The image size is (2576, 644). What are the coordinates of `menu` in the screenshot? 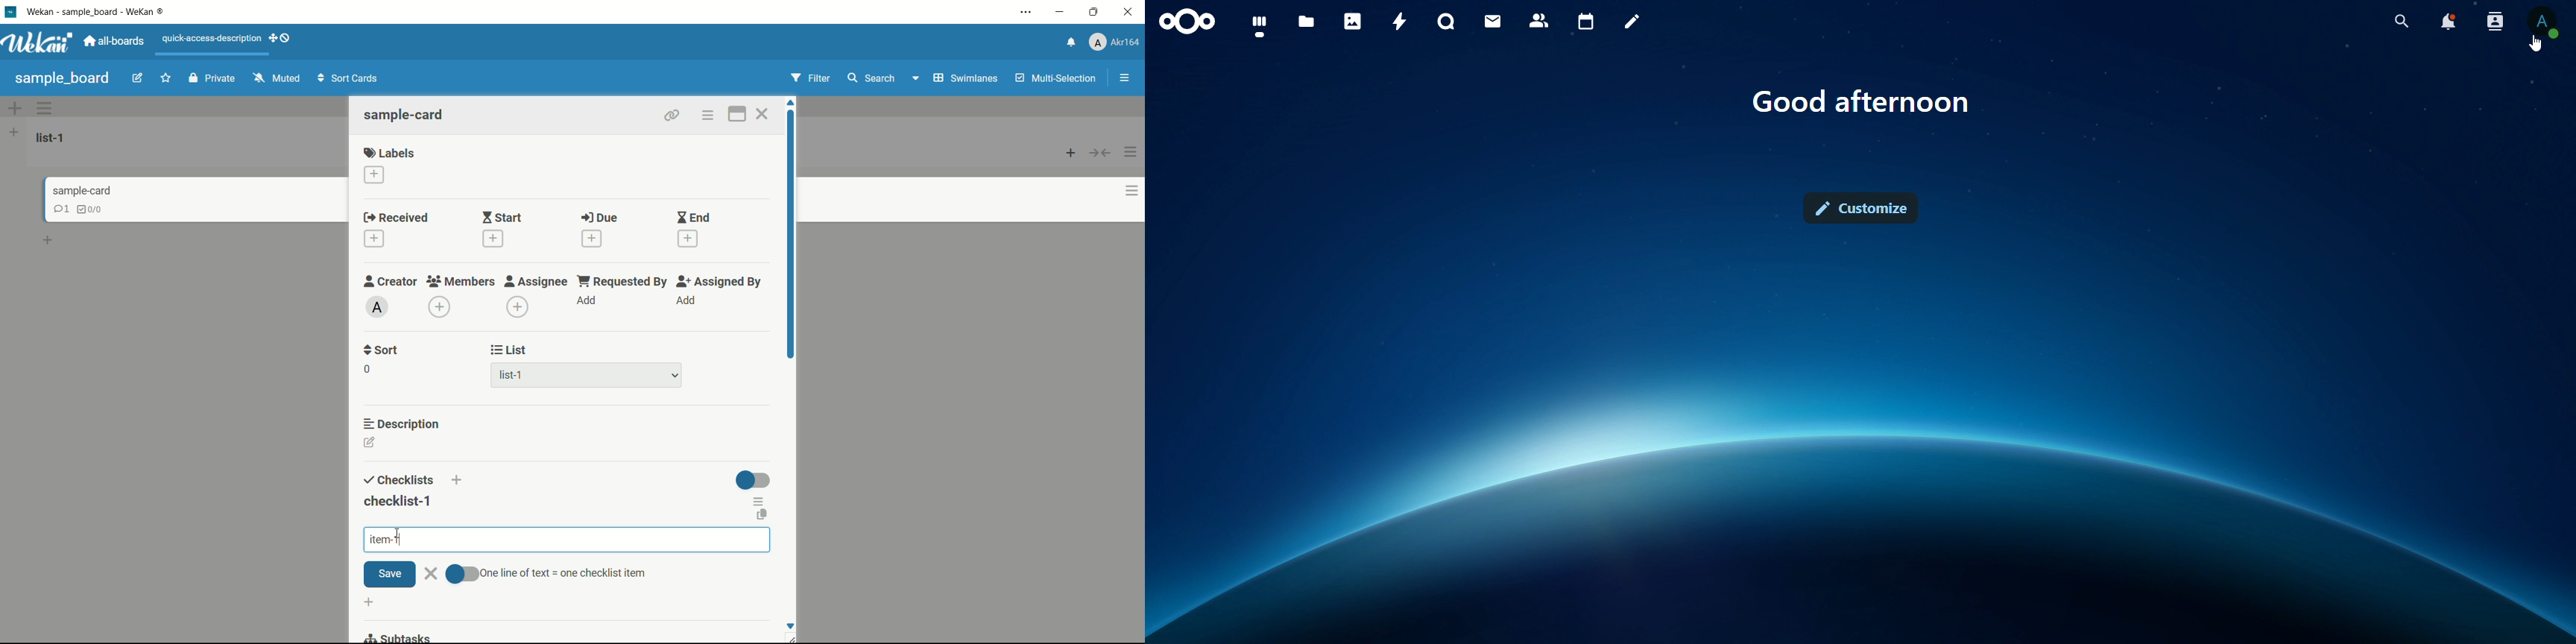 It's located at (1124, 77).